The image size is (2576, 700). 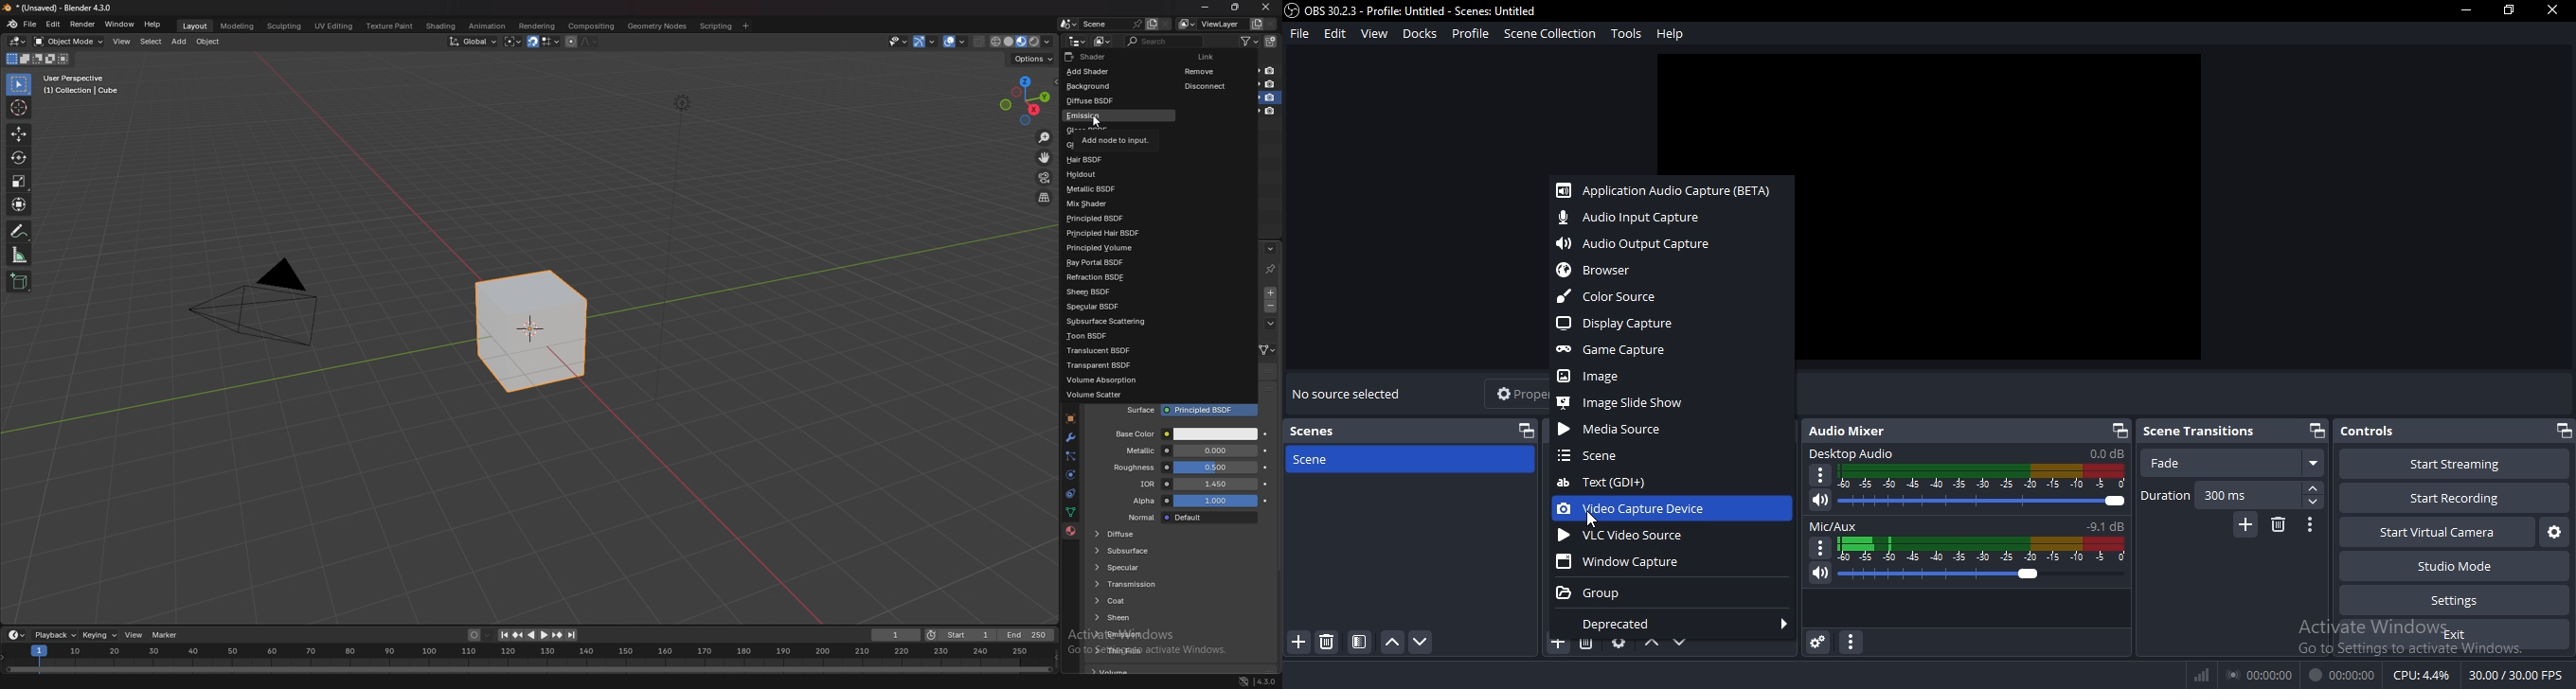 I want to click on window capture, so click(x=1621, y=564).